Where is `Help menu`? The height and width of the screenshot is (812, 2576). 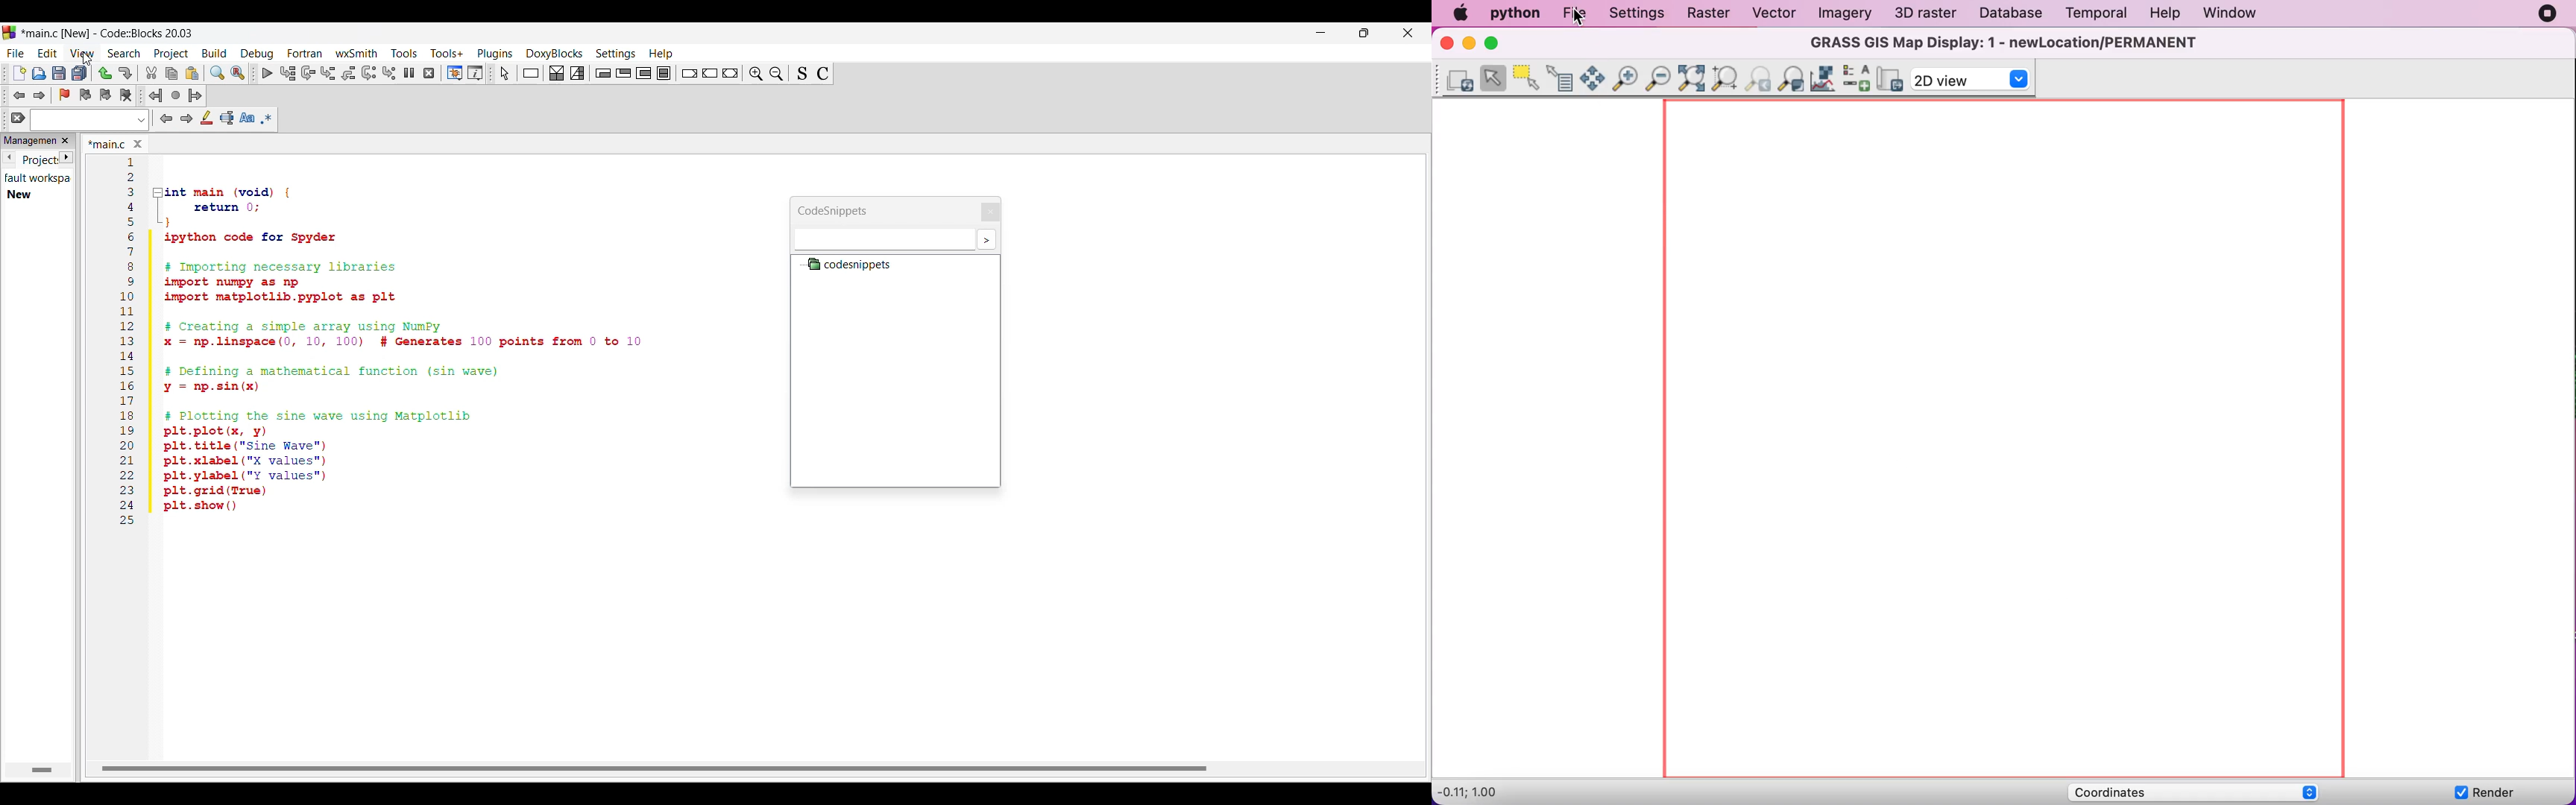 Help menu is located at coordinates (661, 54).